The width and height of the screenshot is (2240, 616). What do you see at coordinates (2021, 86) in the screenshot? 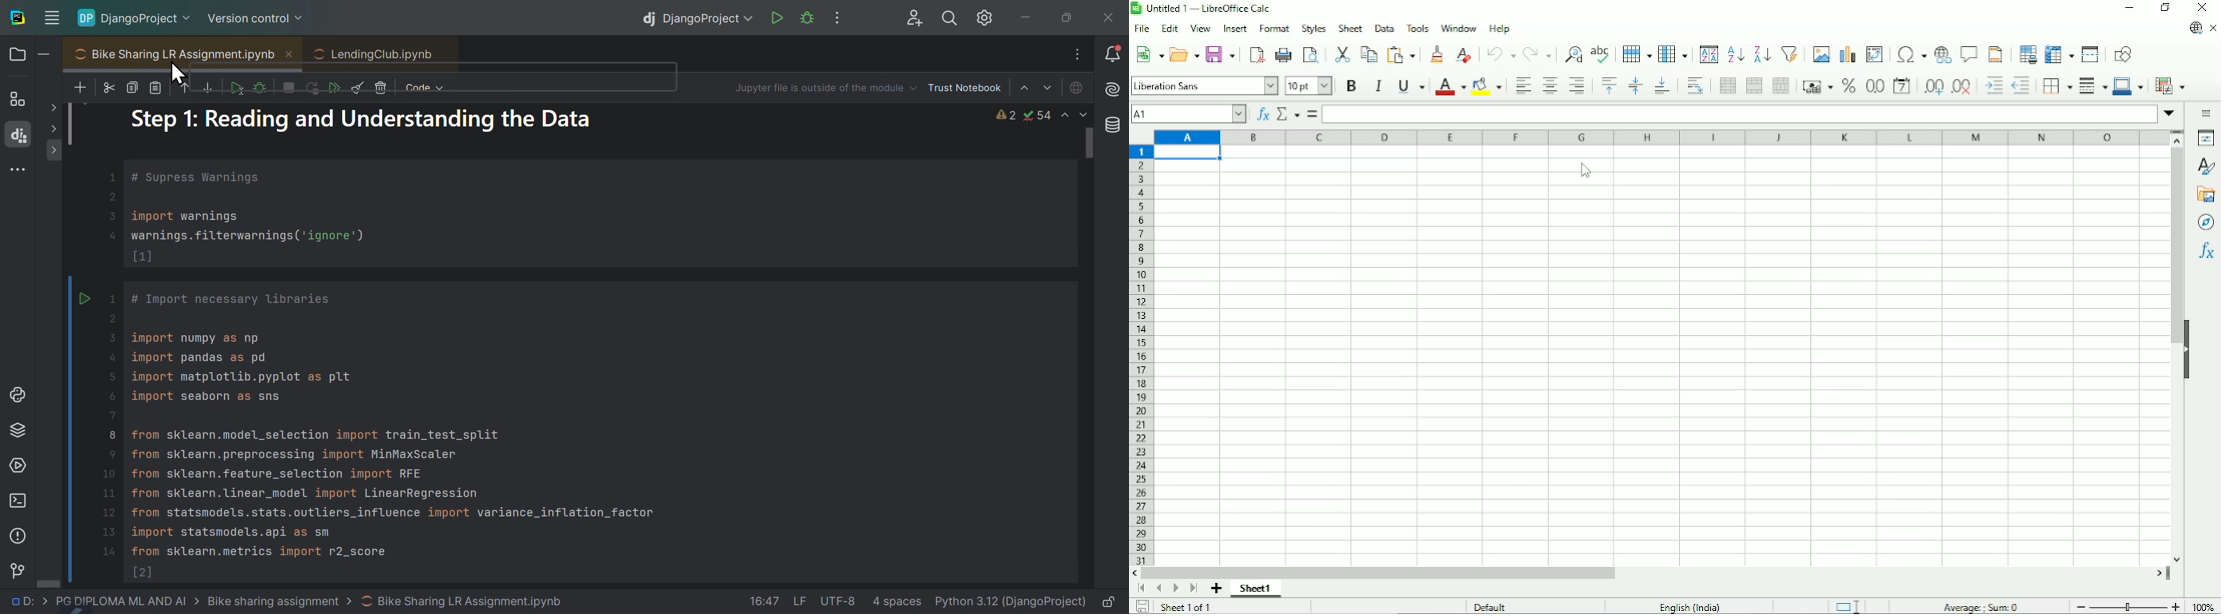
I see `Decrease indent` at bounding box center [2021, 86].